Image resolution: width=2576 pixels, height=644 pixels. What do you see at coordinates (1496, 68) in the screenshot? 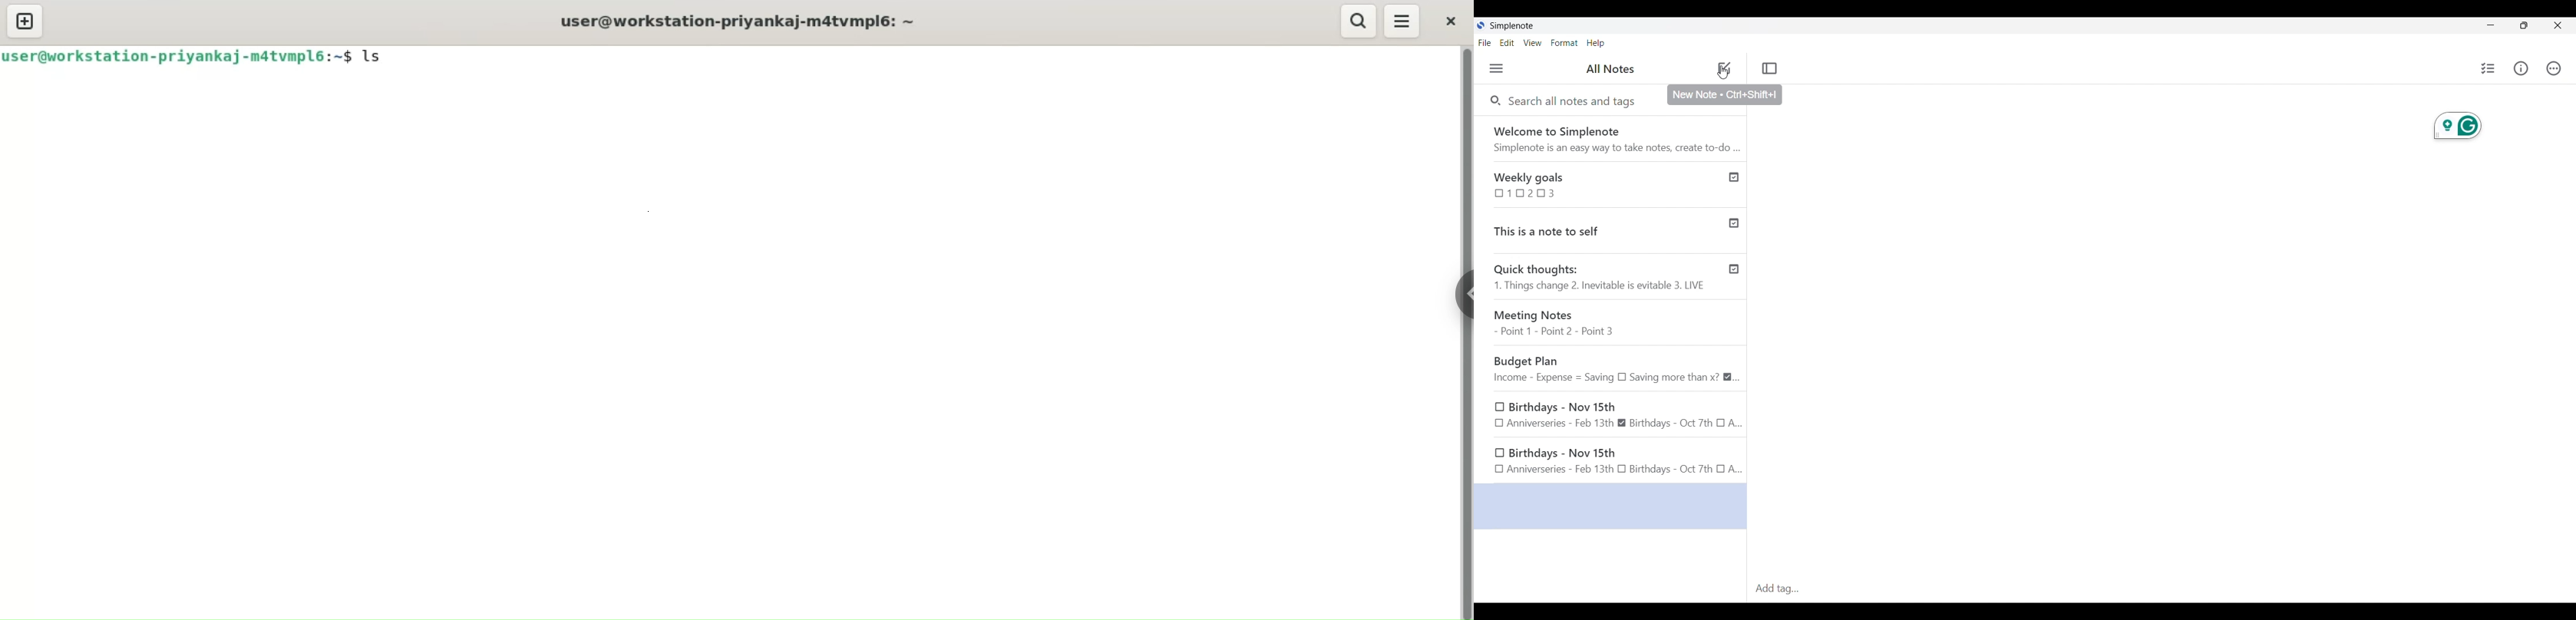
I see `Menu` at bounding box center [1496, 68].